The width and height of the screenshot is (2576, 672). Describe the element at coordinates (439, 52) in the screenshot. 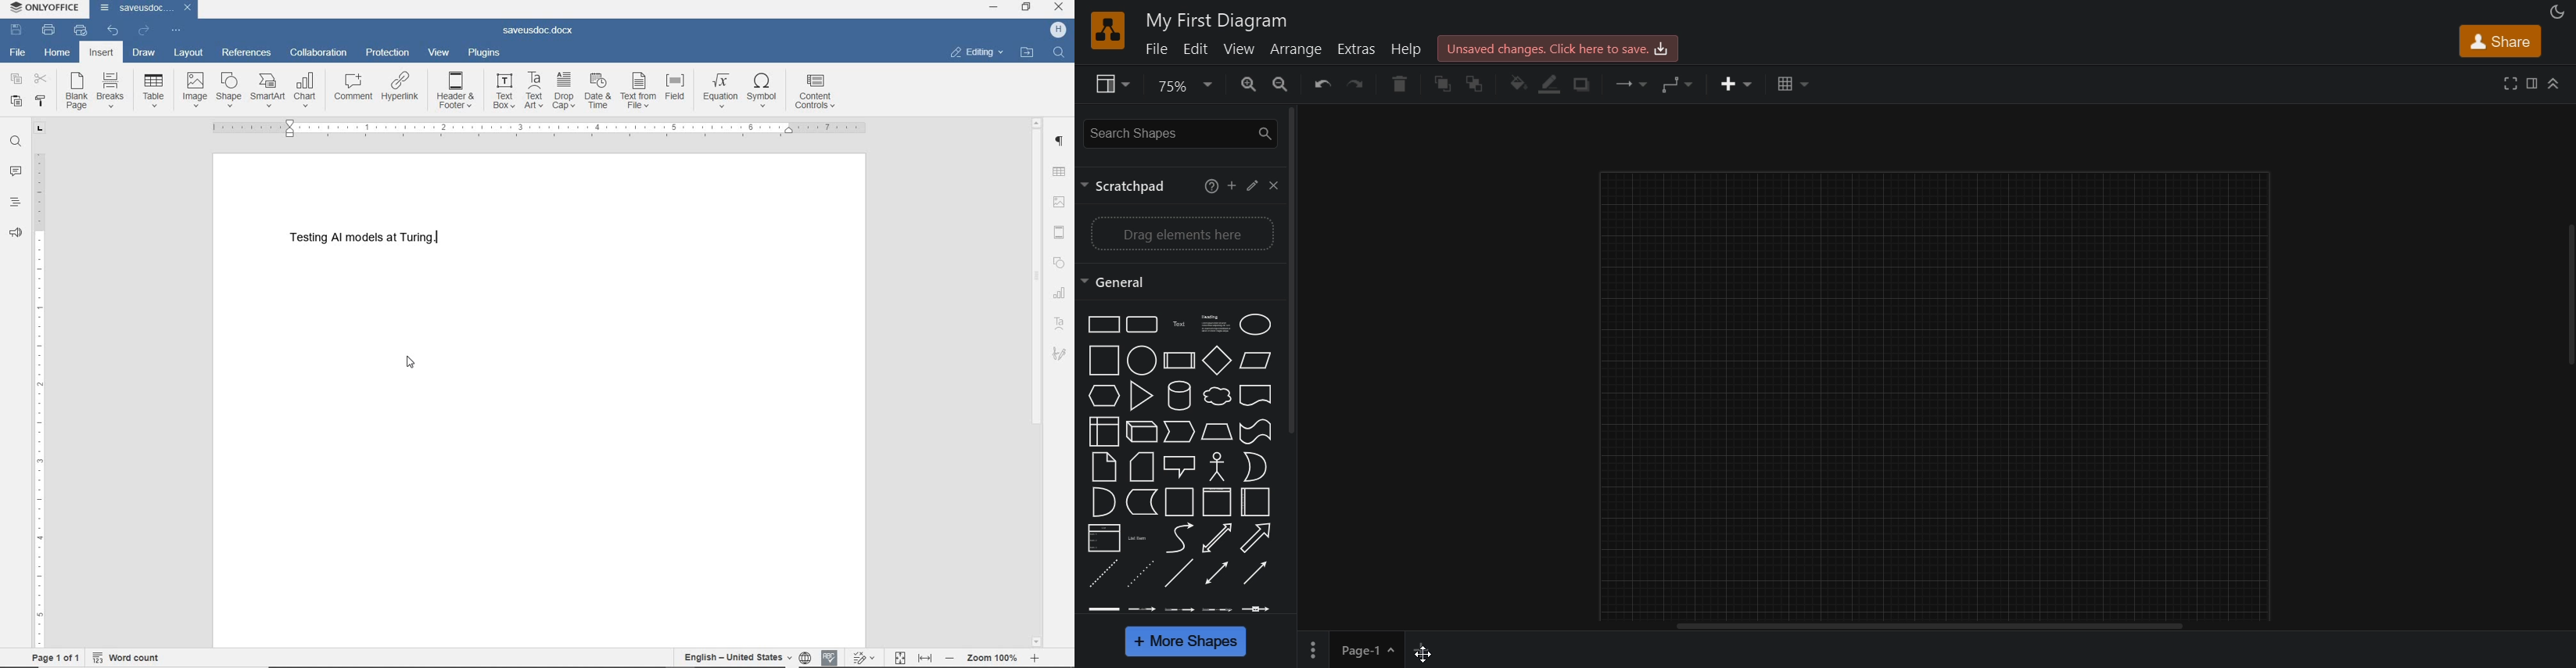

I see `view` at that location.